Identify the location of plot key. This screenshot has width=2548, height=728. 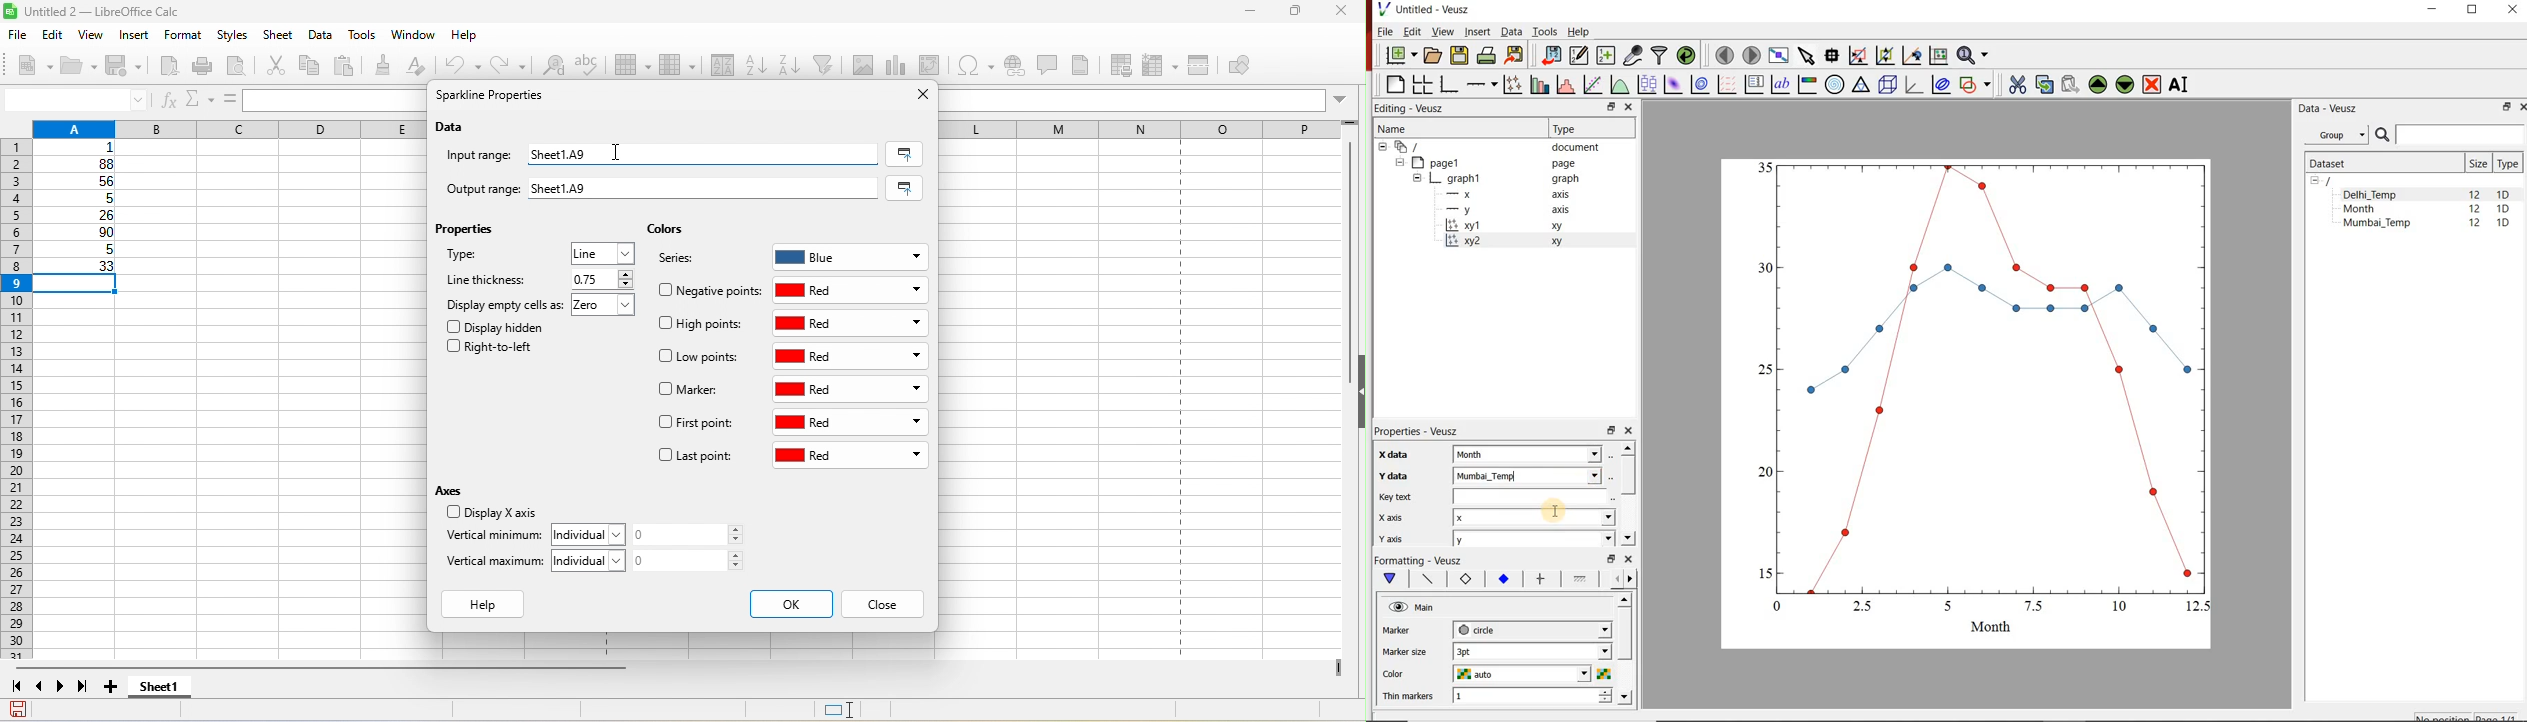
(1753, 85).